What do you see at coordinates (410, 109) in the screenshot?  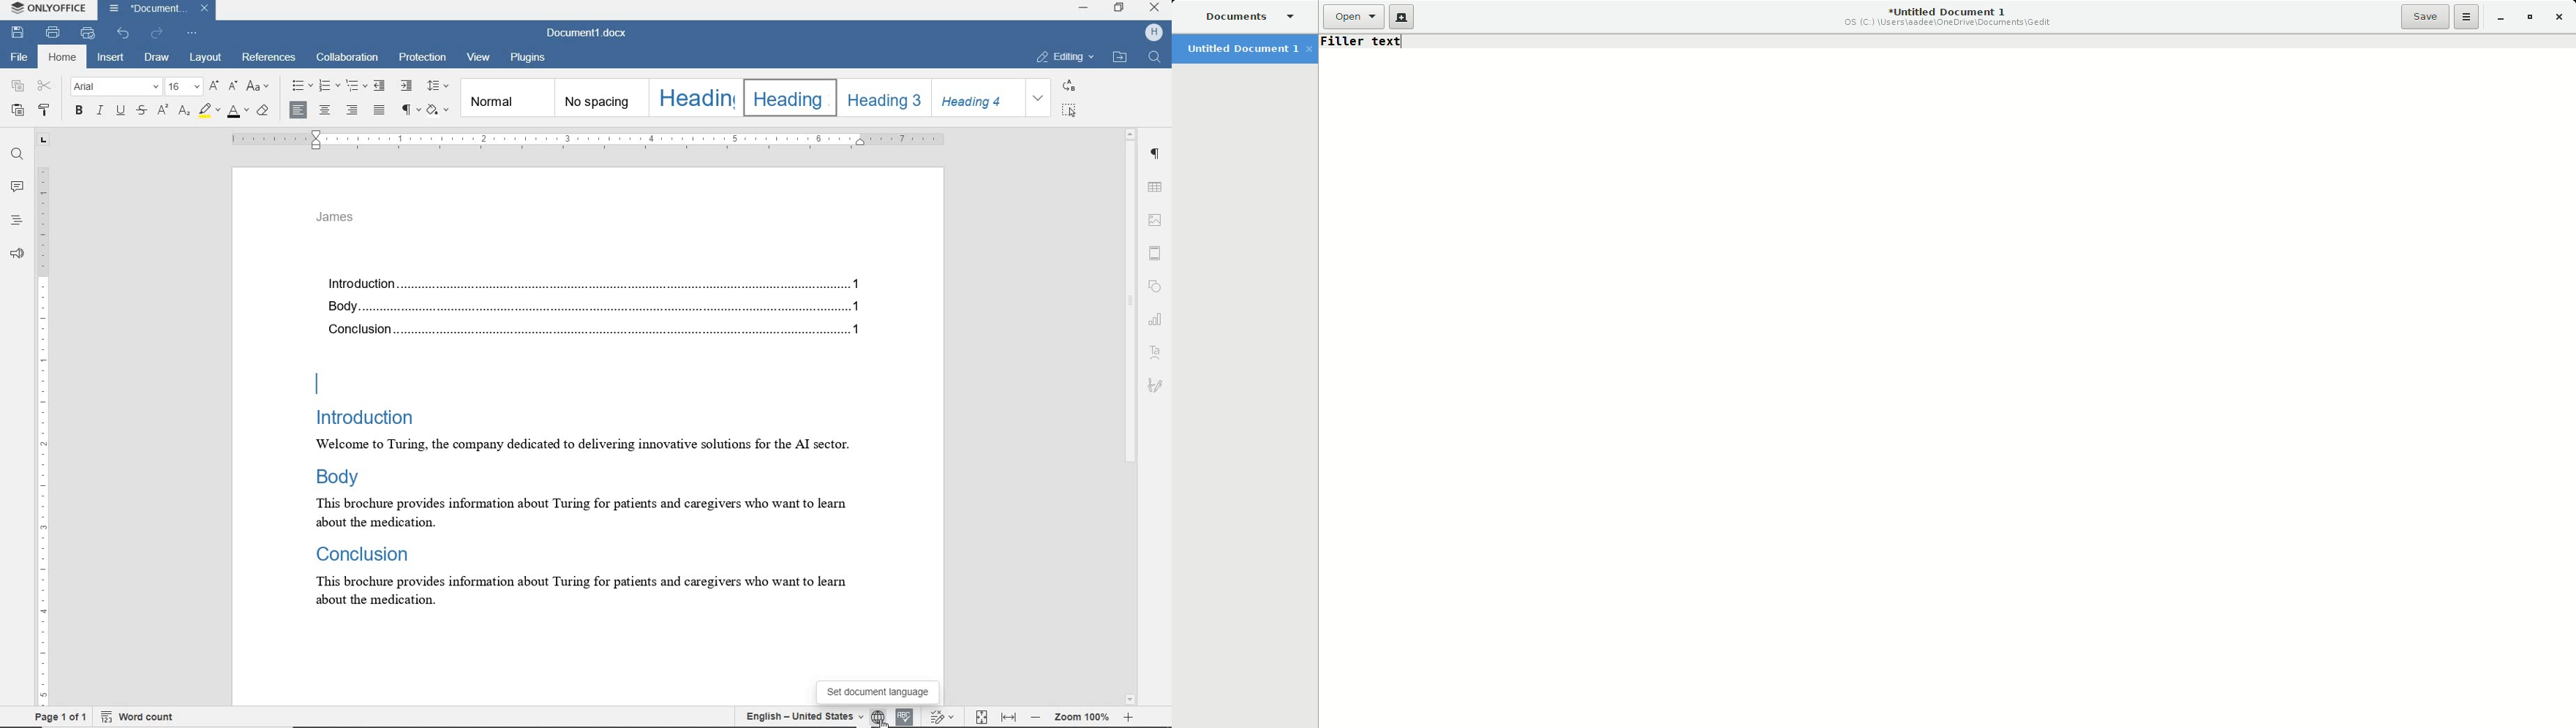 I see `nonprinting characters` at bounding box center [410, 109].